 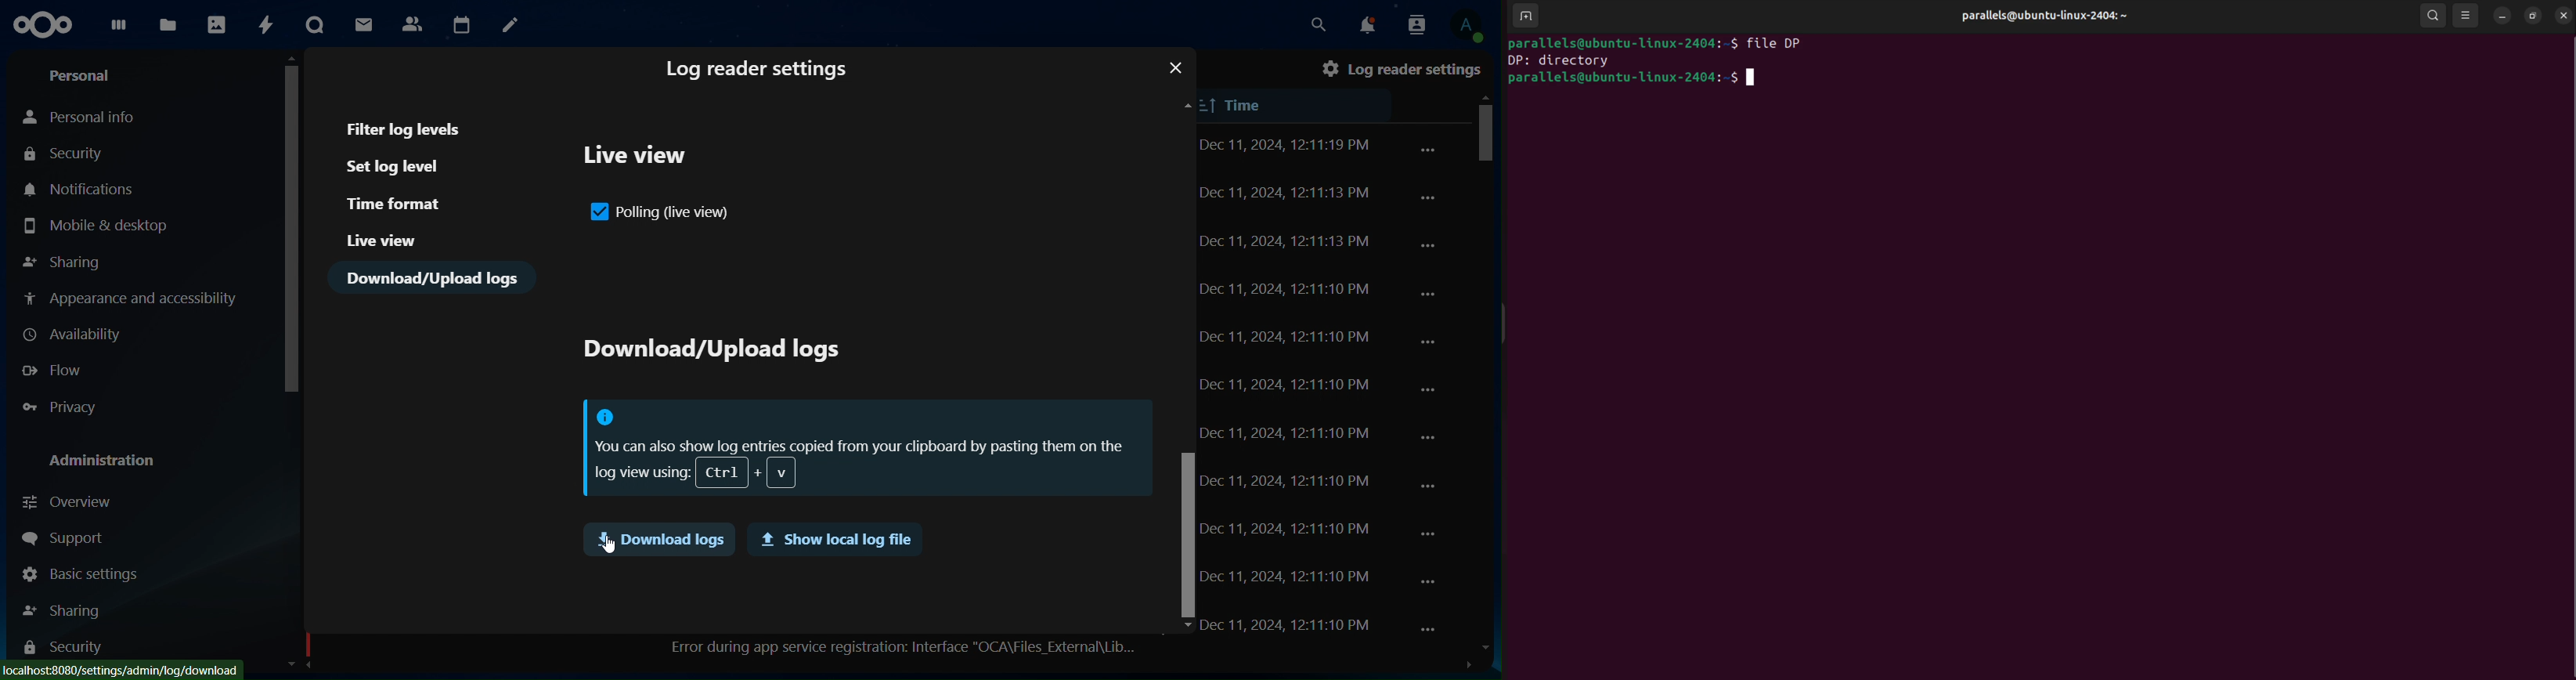 I want to click on download/Upload logs, so click(x=435, y=278).